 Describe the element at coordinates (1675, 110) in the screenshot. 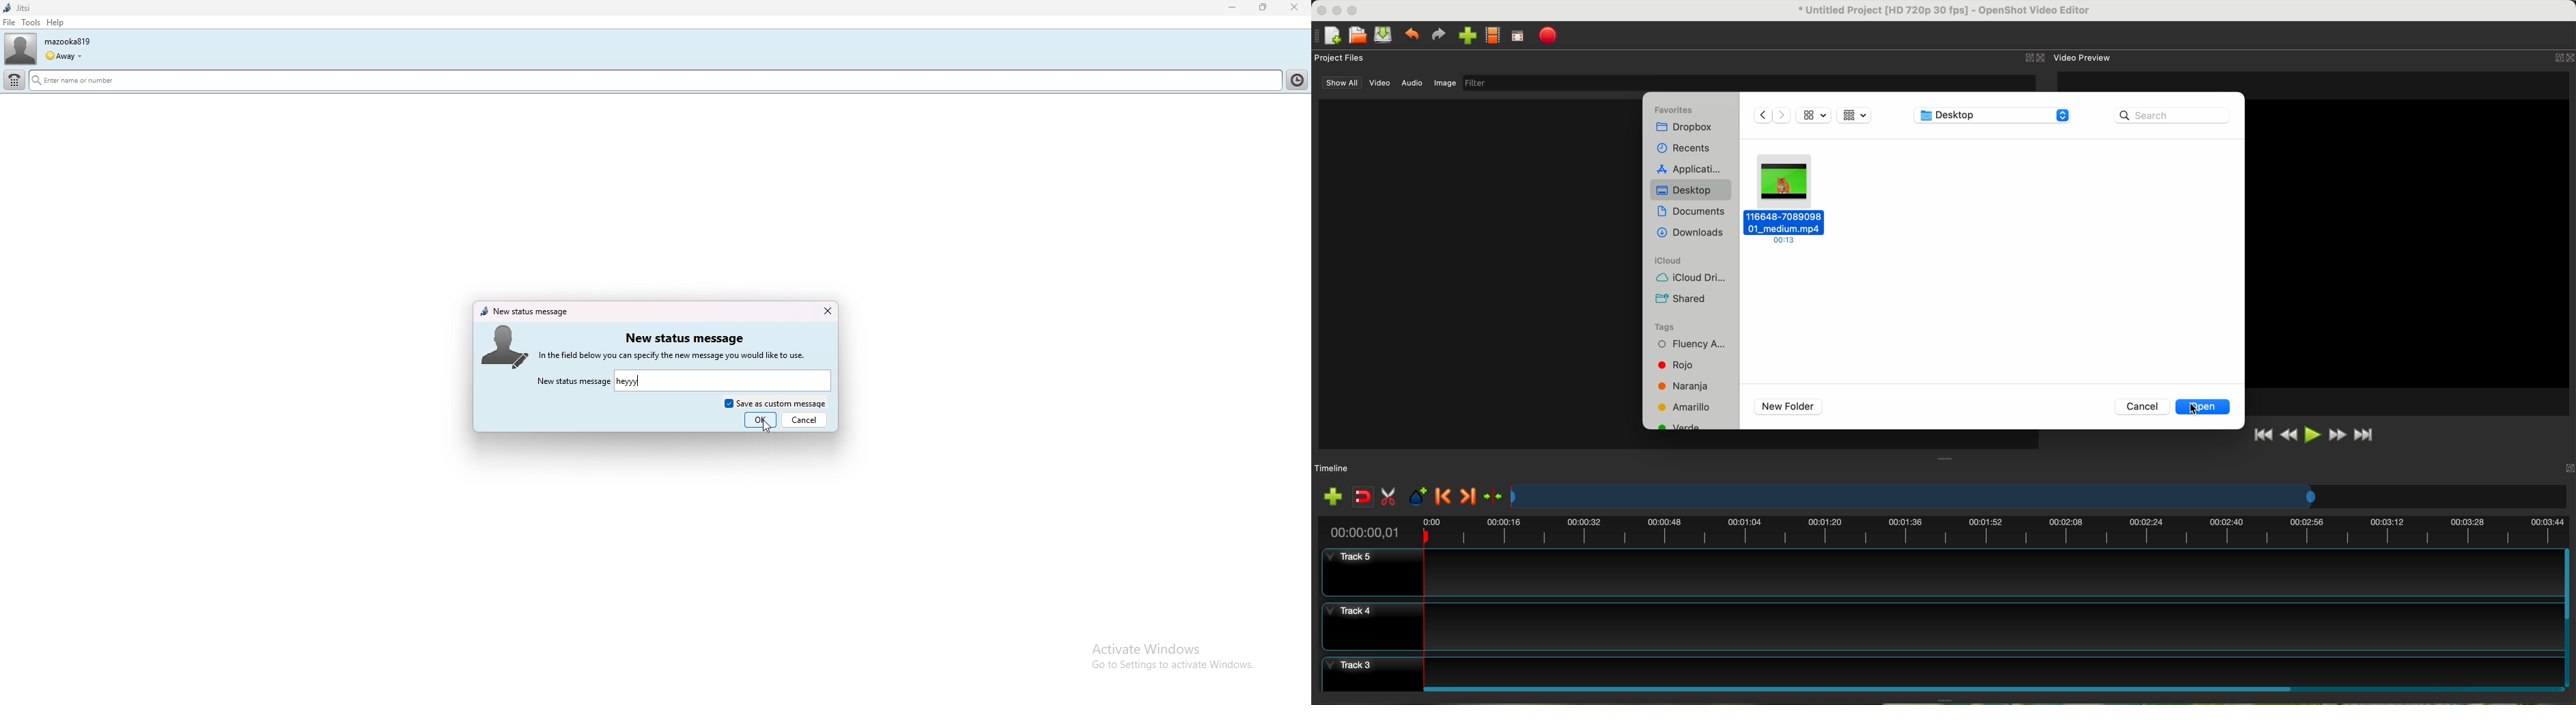

I see `favorites` at that location.